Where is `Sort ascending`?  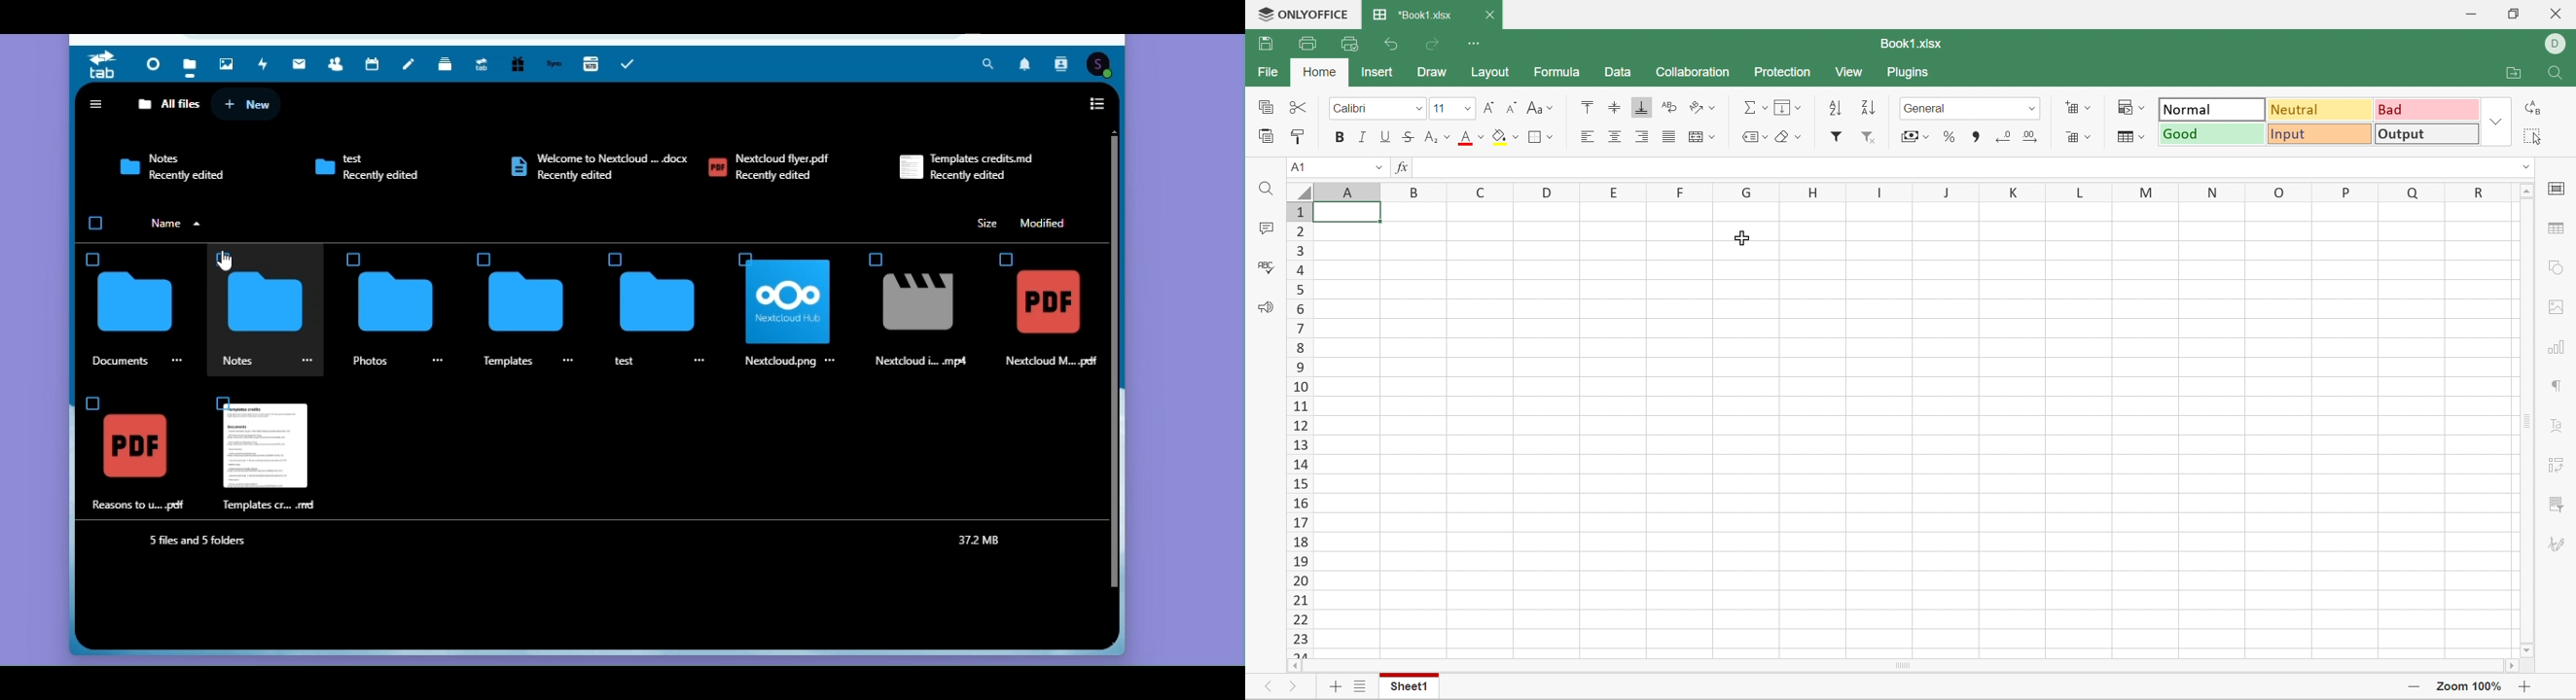
Sort ascending is located at coordinates (1833, 107).